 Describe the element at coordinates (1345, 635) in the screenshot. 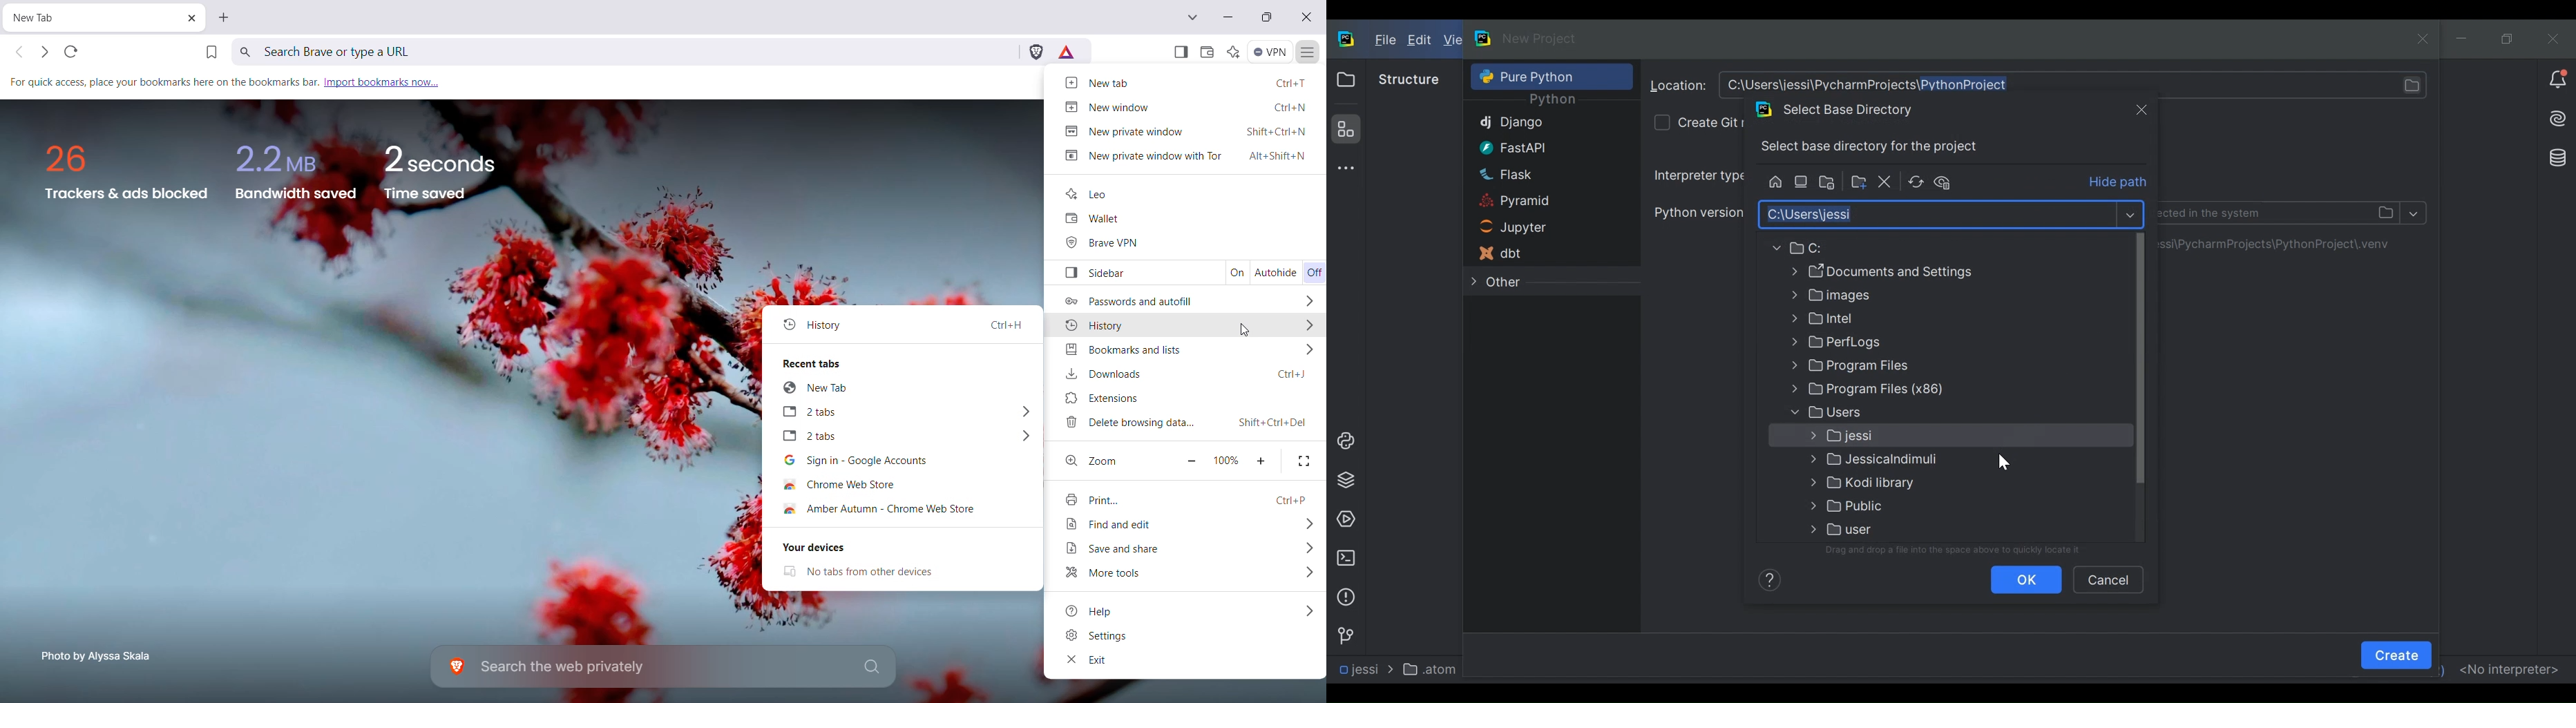

I see `Version Control` at that location.